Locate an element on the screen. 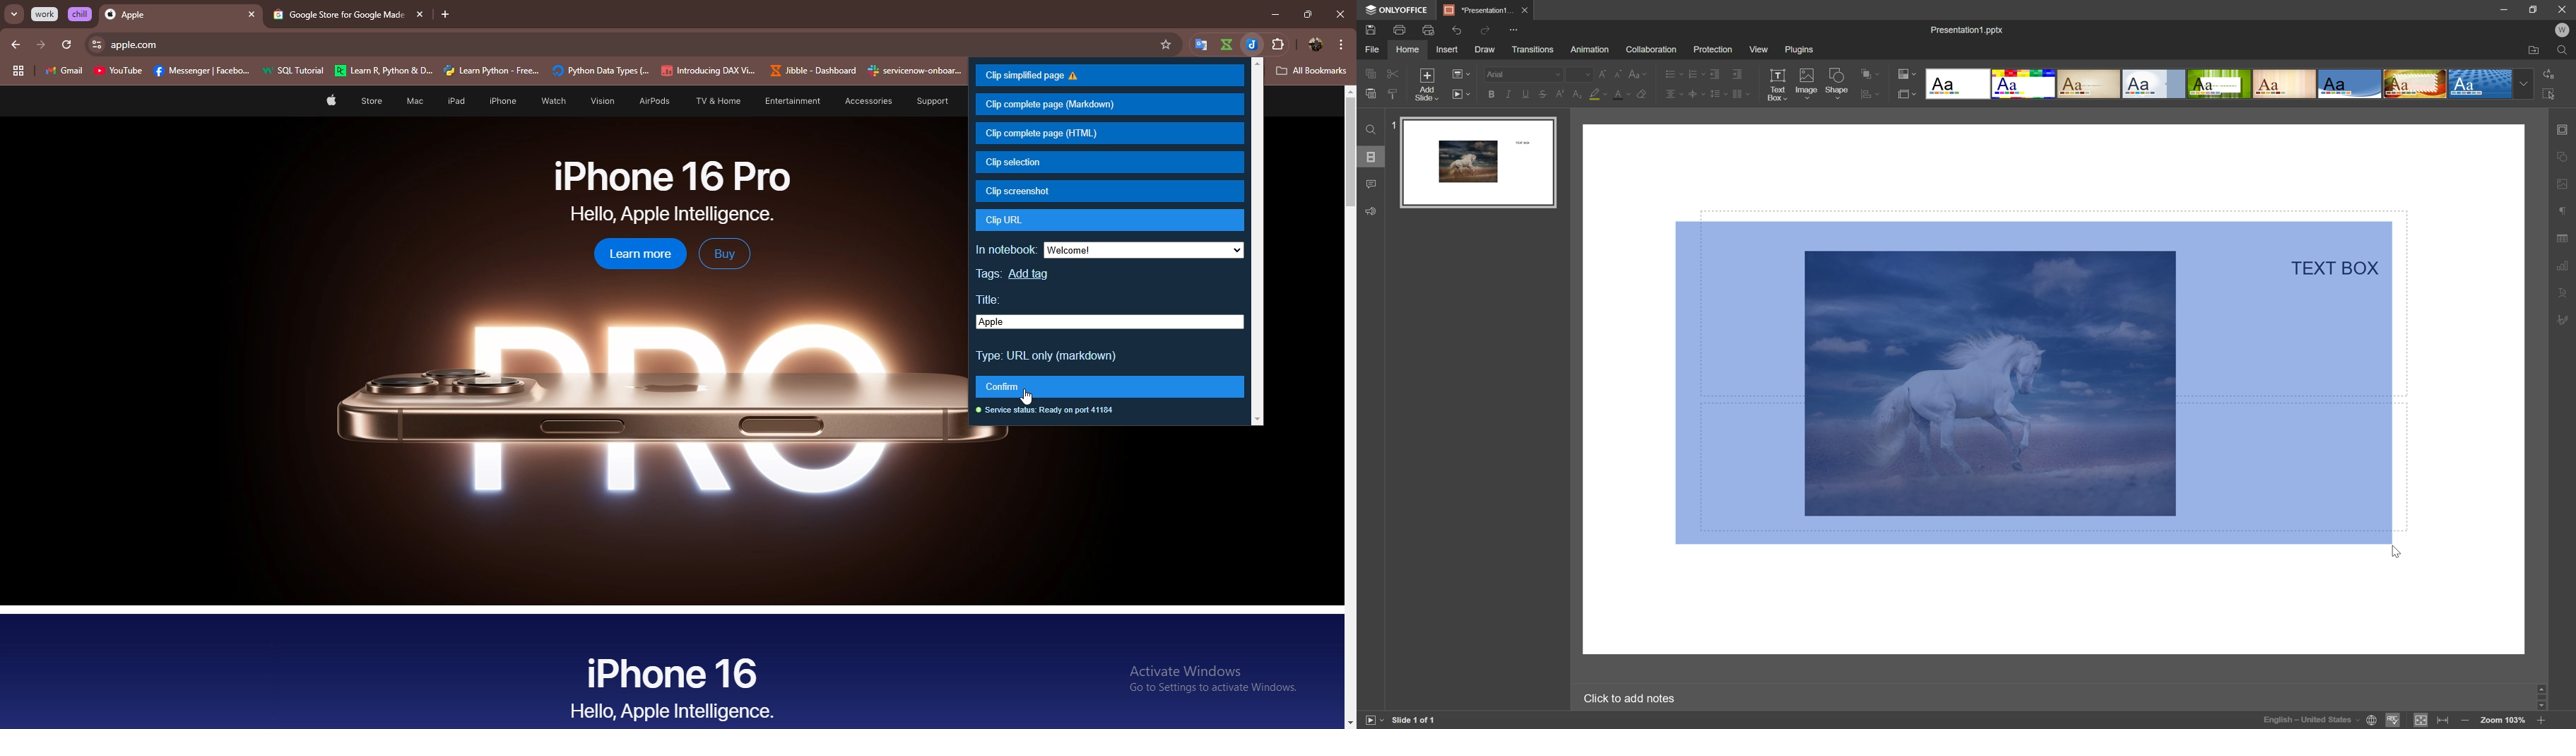 This screenshot has height=756, width=2576. vertical align is located at coordinates (1697, 93).